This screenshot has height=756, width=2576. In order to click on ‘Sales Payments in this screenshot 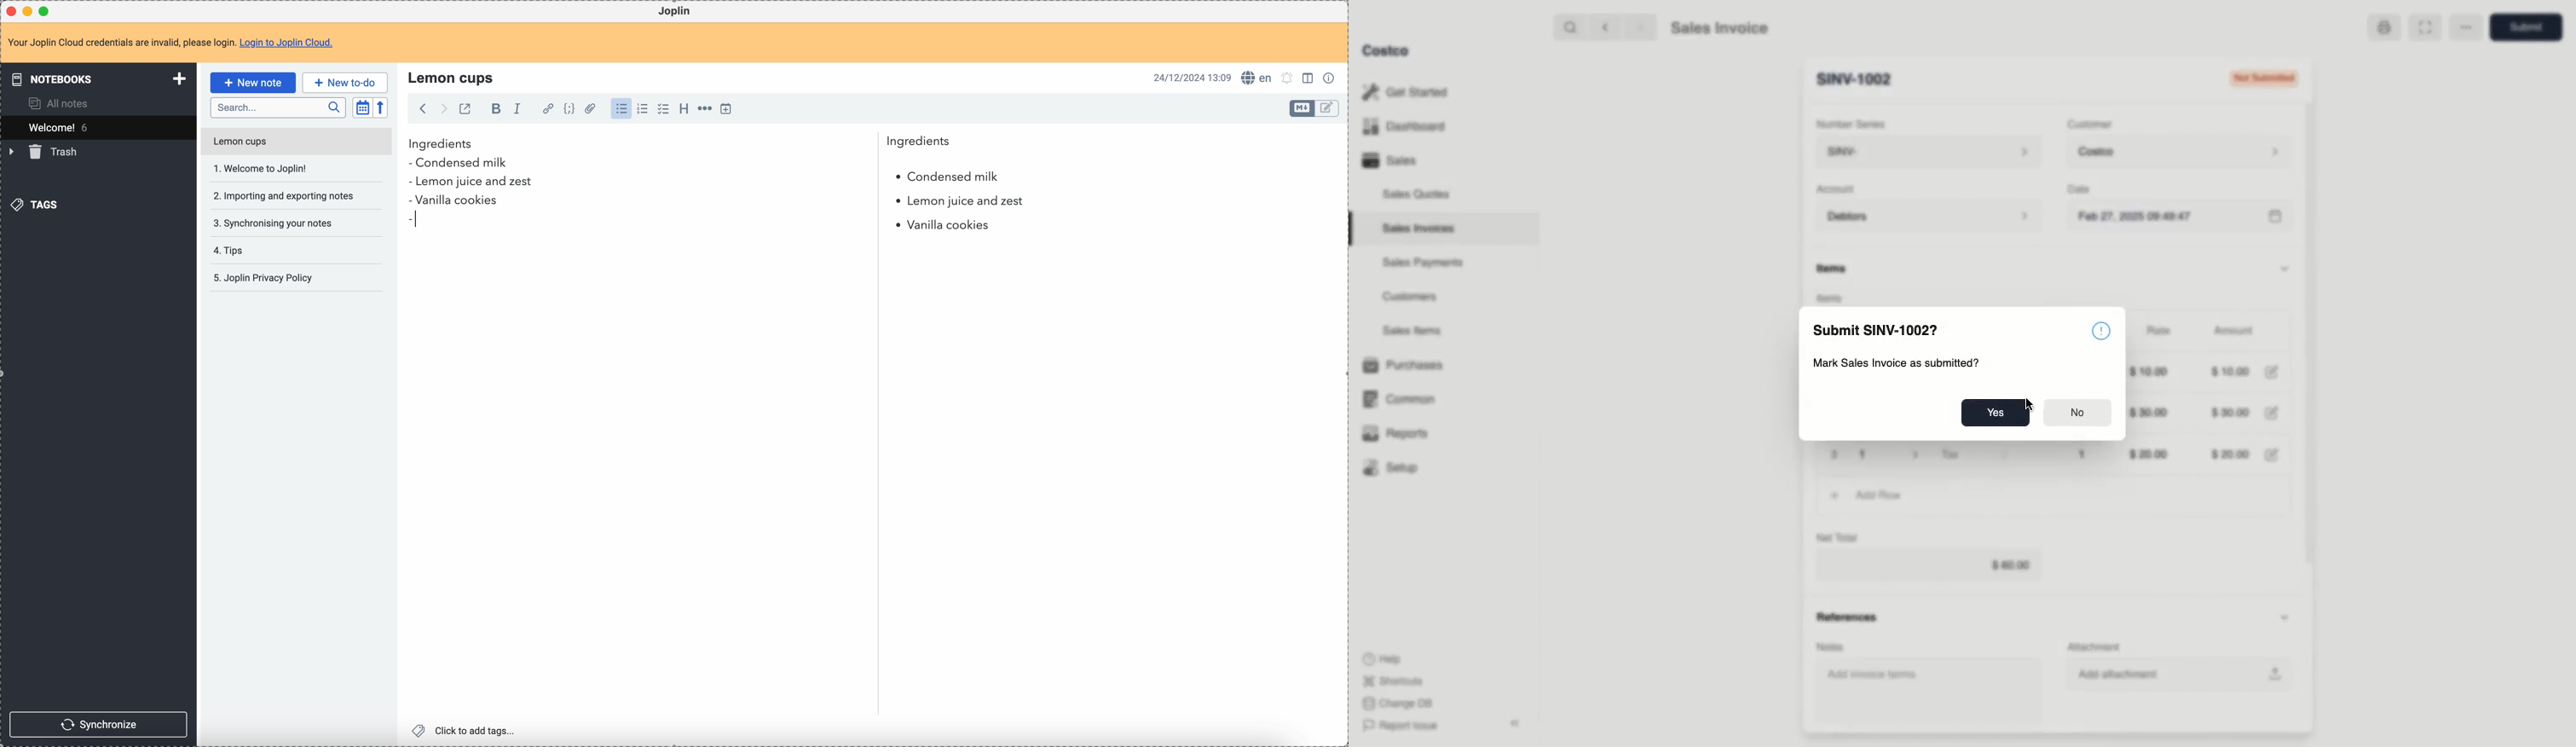, I will do `click(1423, 261)`.